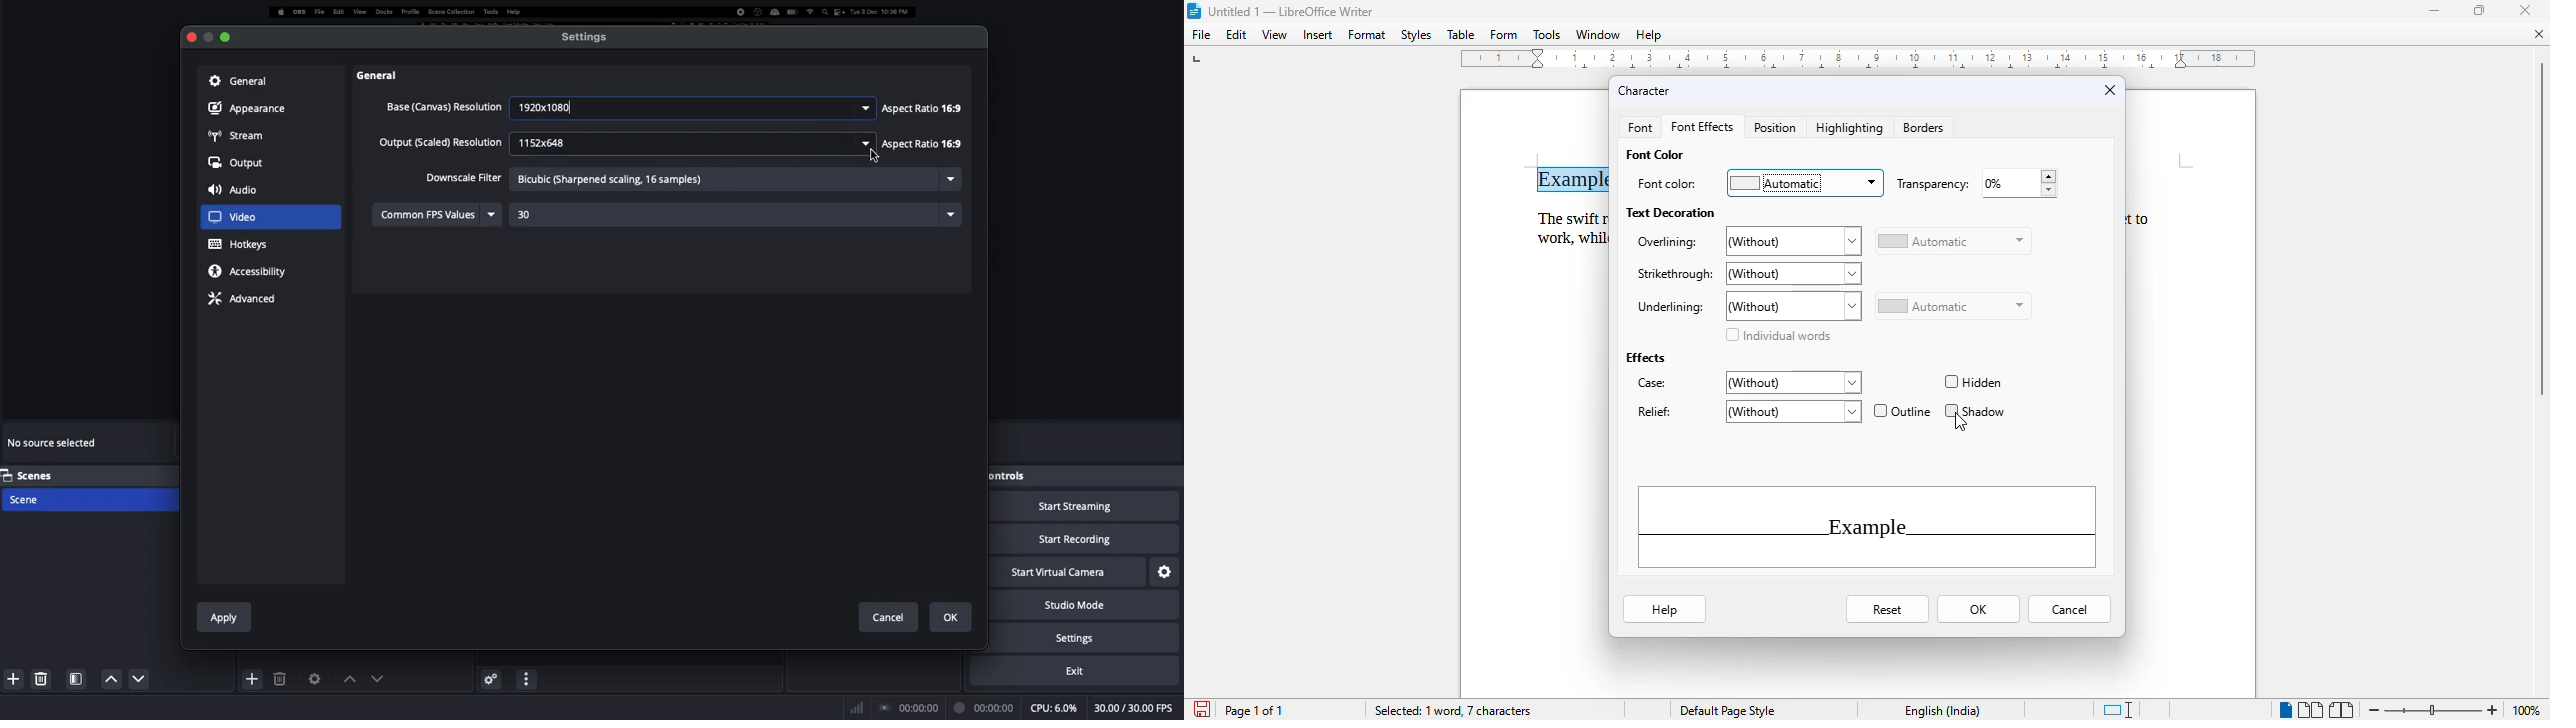 This screenshot has height=728, width=2576. Describe the element at coordinates (43, 678) in the screenshot. I see `Delete` at that location.